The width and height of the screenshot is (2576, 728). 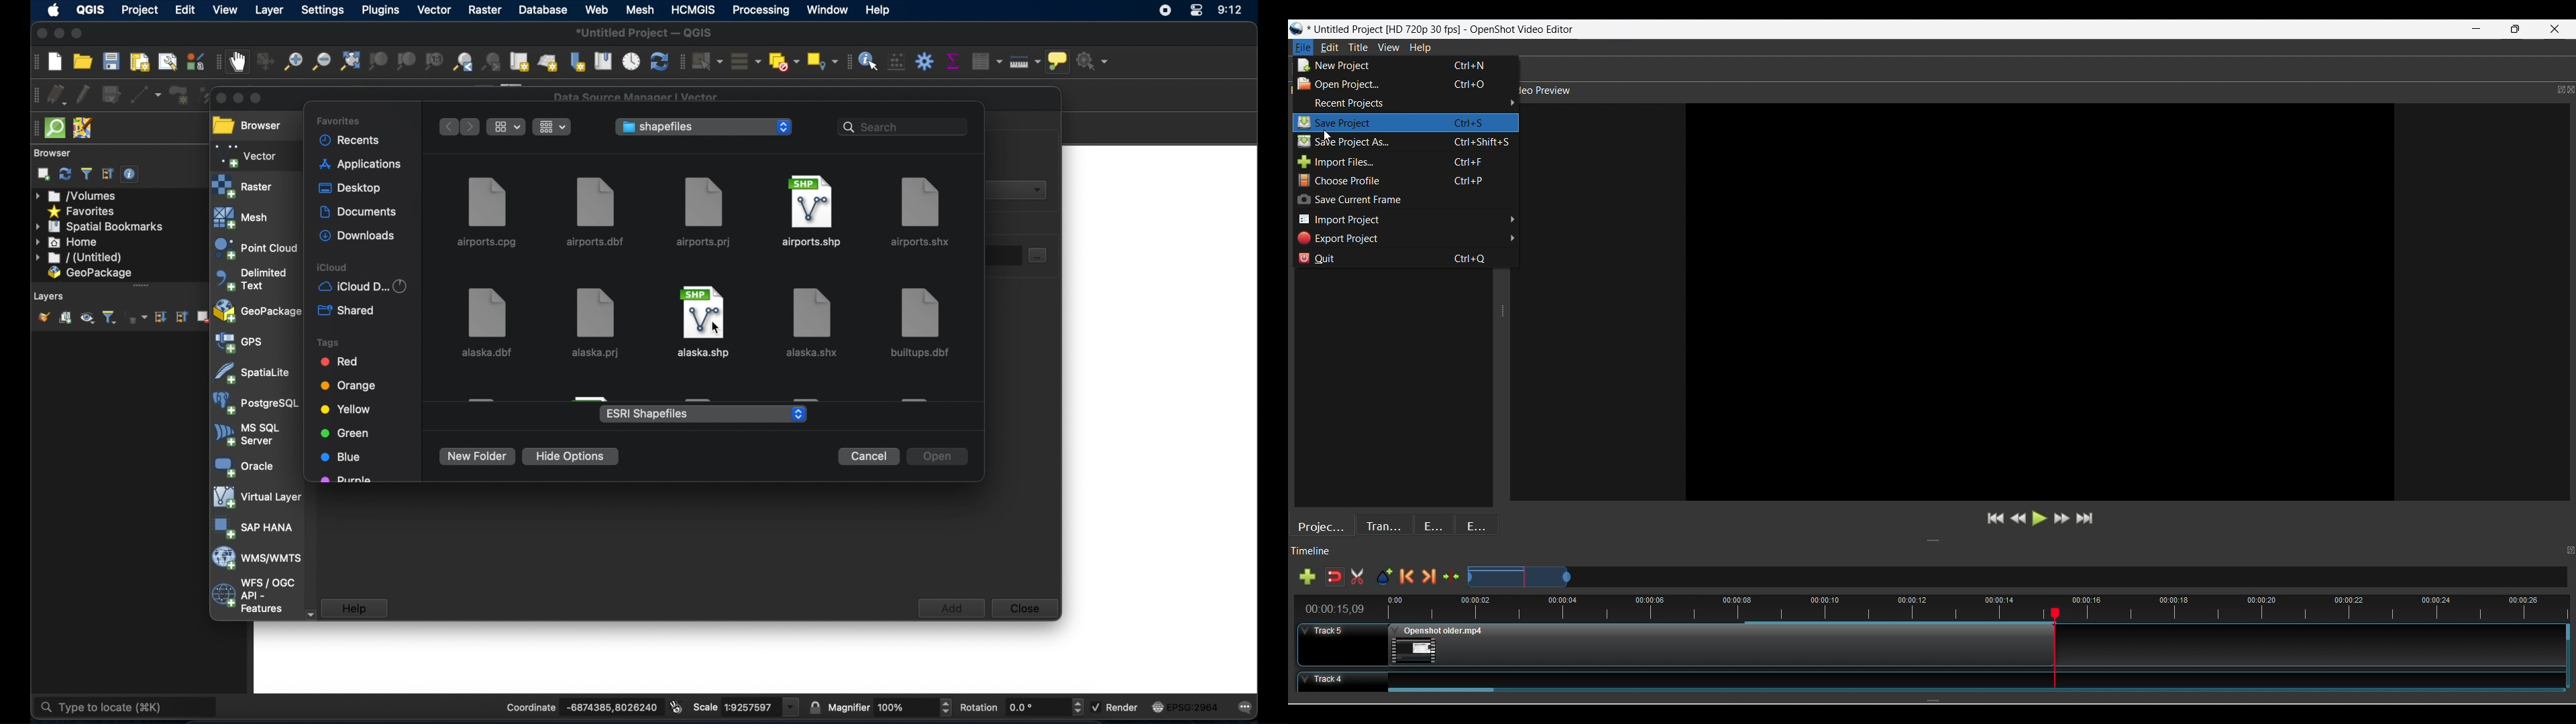 What do you see at coordinates (352, 140) in the screenshot?
I see `recents` at bounding box center [352, 140].